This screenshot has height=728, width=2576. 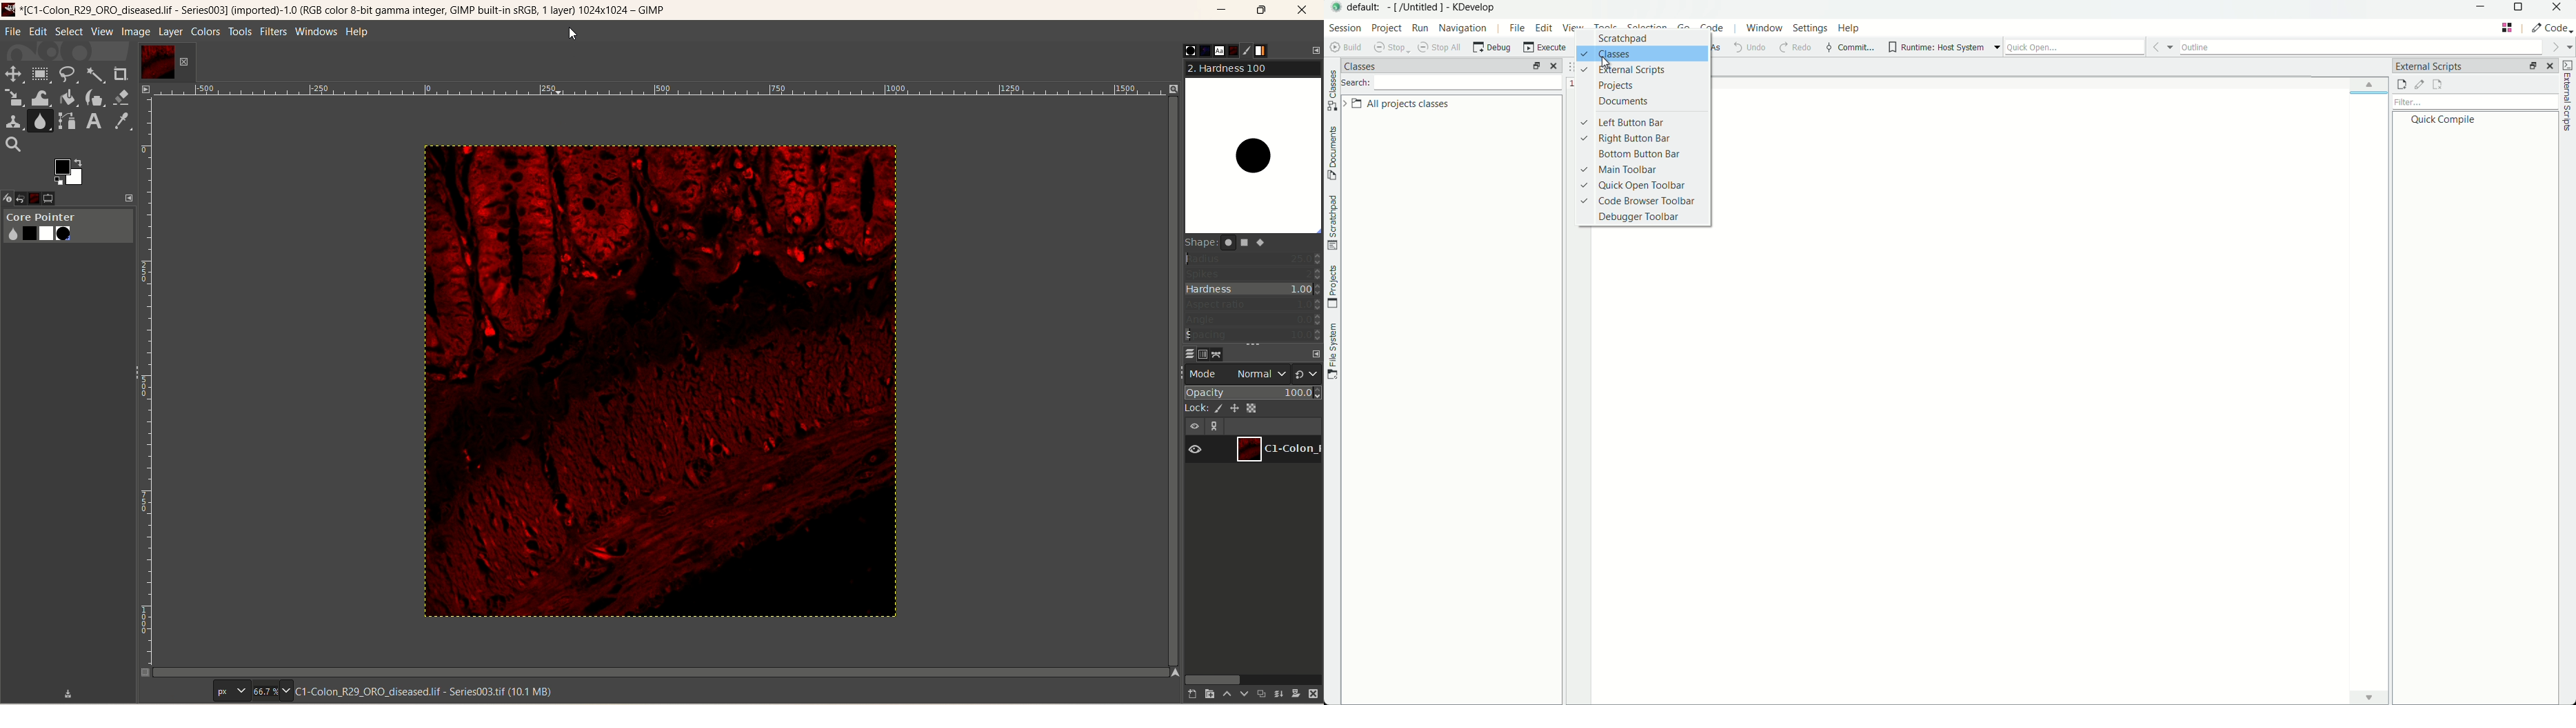 What do you see at coordinates (272, 31) in the screenshot?
I see `filters` at bounding box center [272, 31].